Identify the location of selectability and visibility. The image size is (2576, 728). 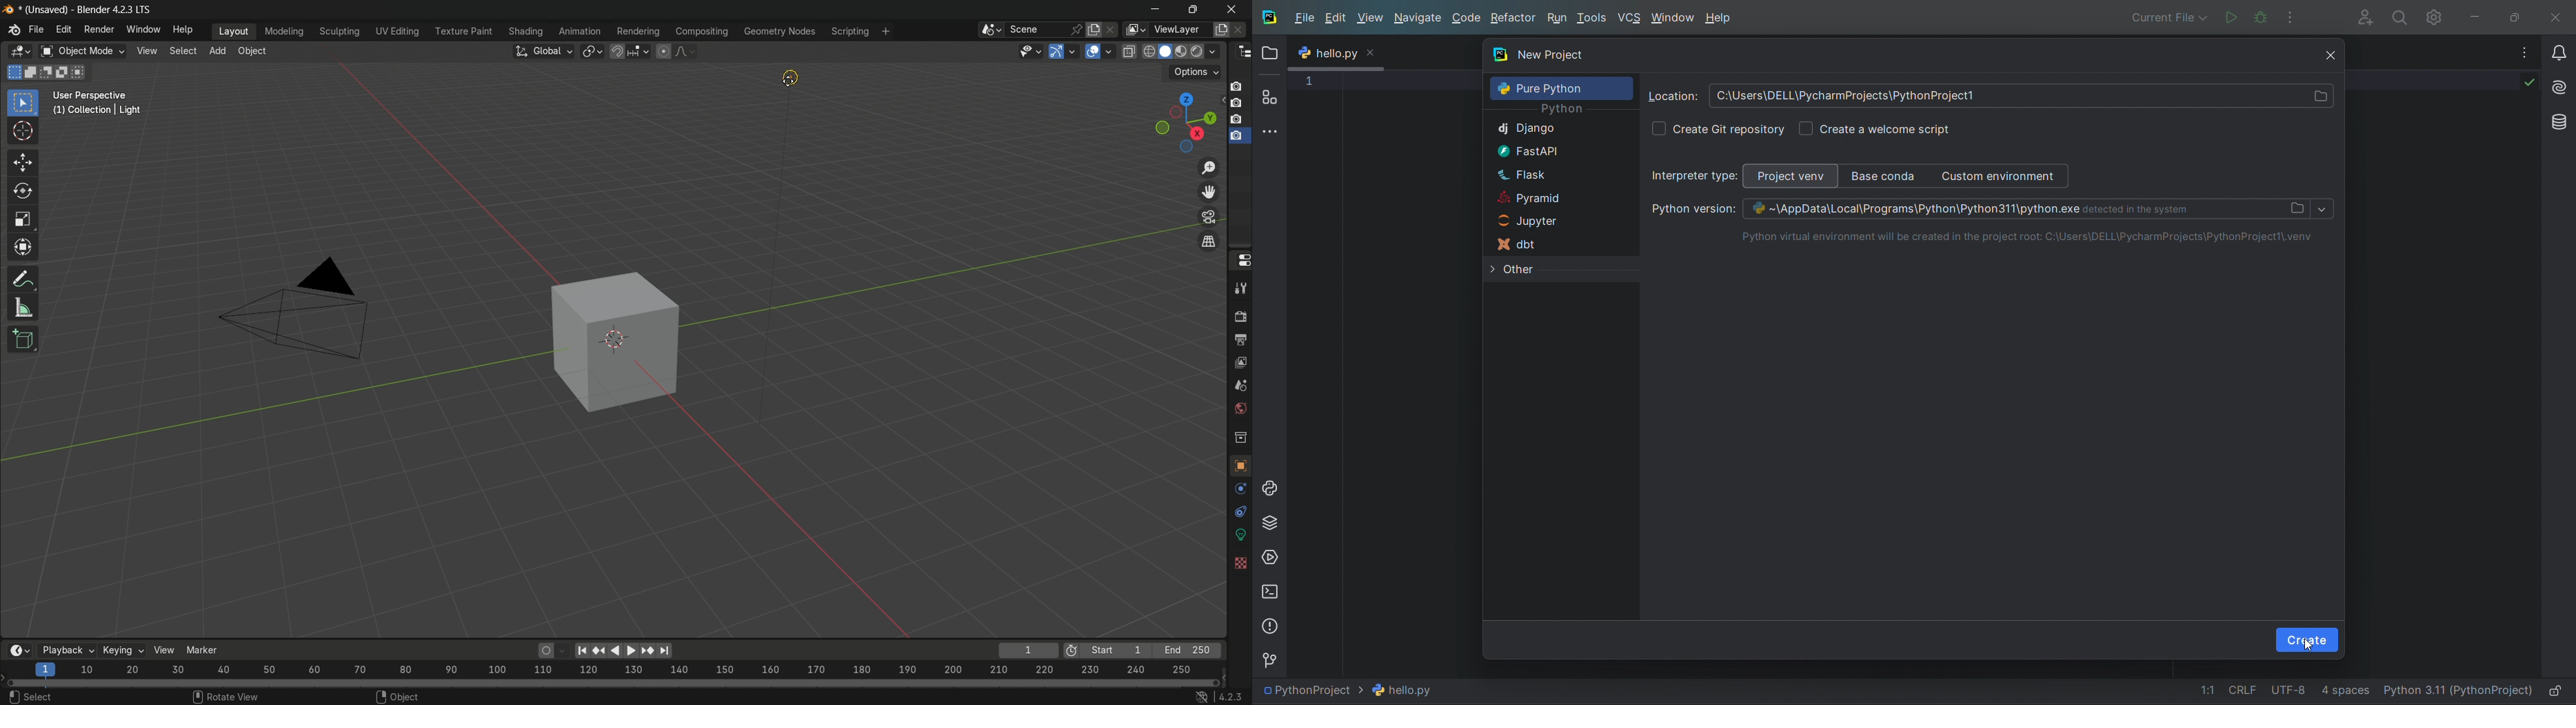
(1031, 50).